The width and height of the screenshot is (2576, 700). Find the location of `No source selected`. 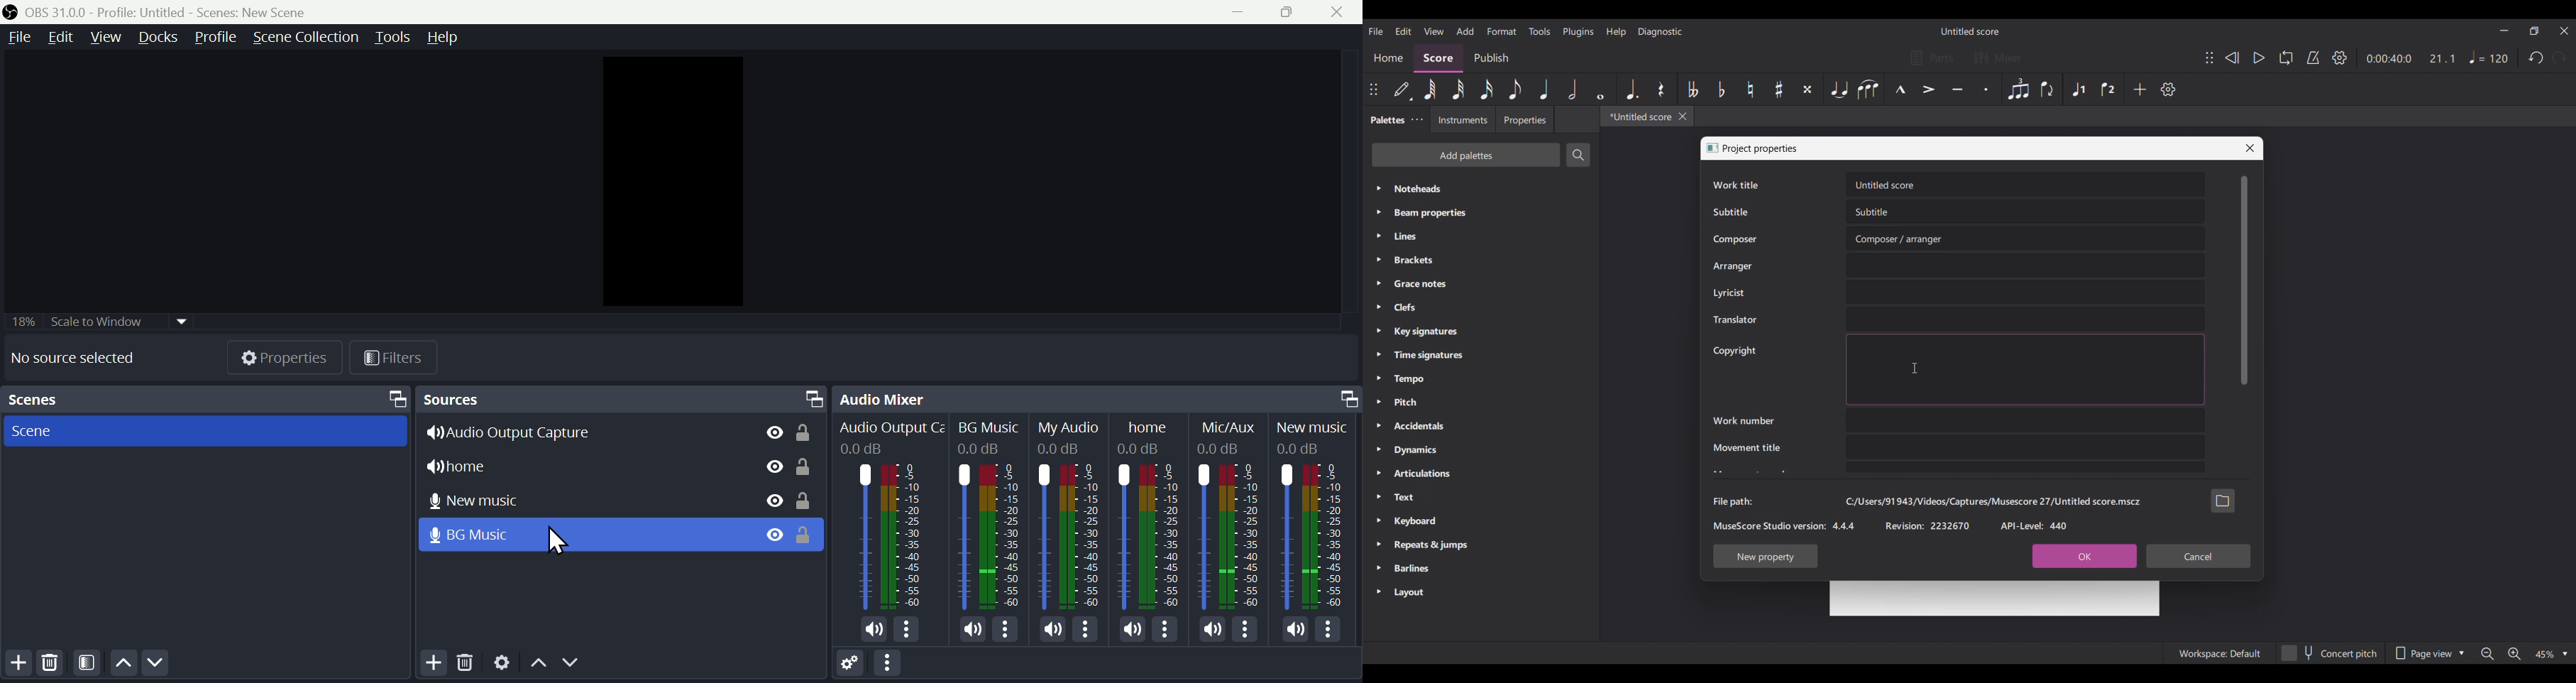

No source selected is located at coordinates (74, 356).